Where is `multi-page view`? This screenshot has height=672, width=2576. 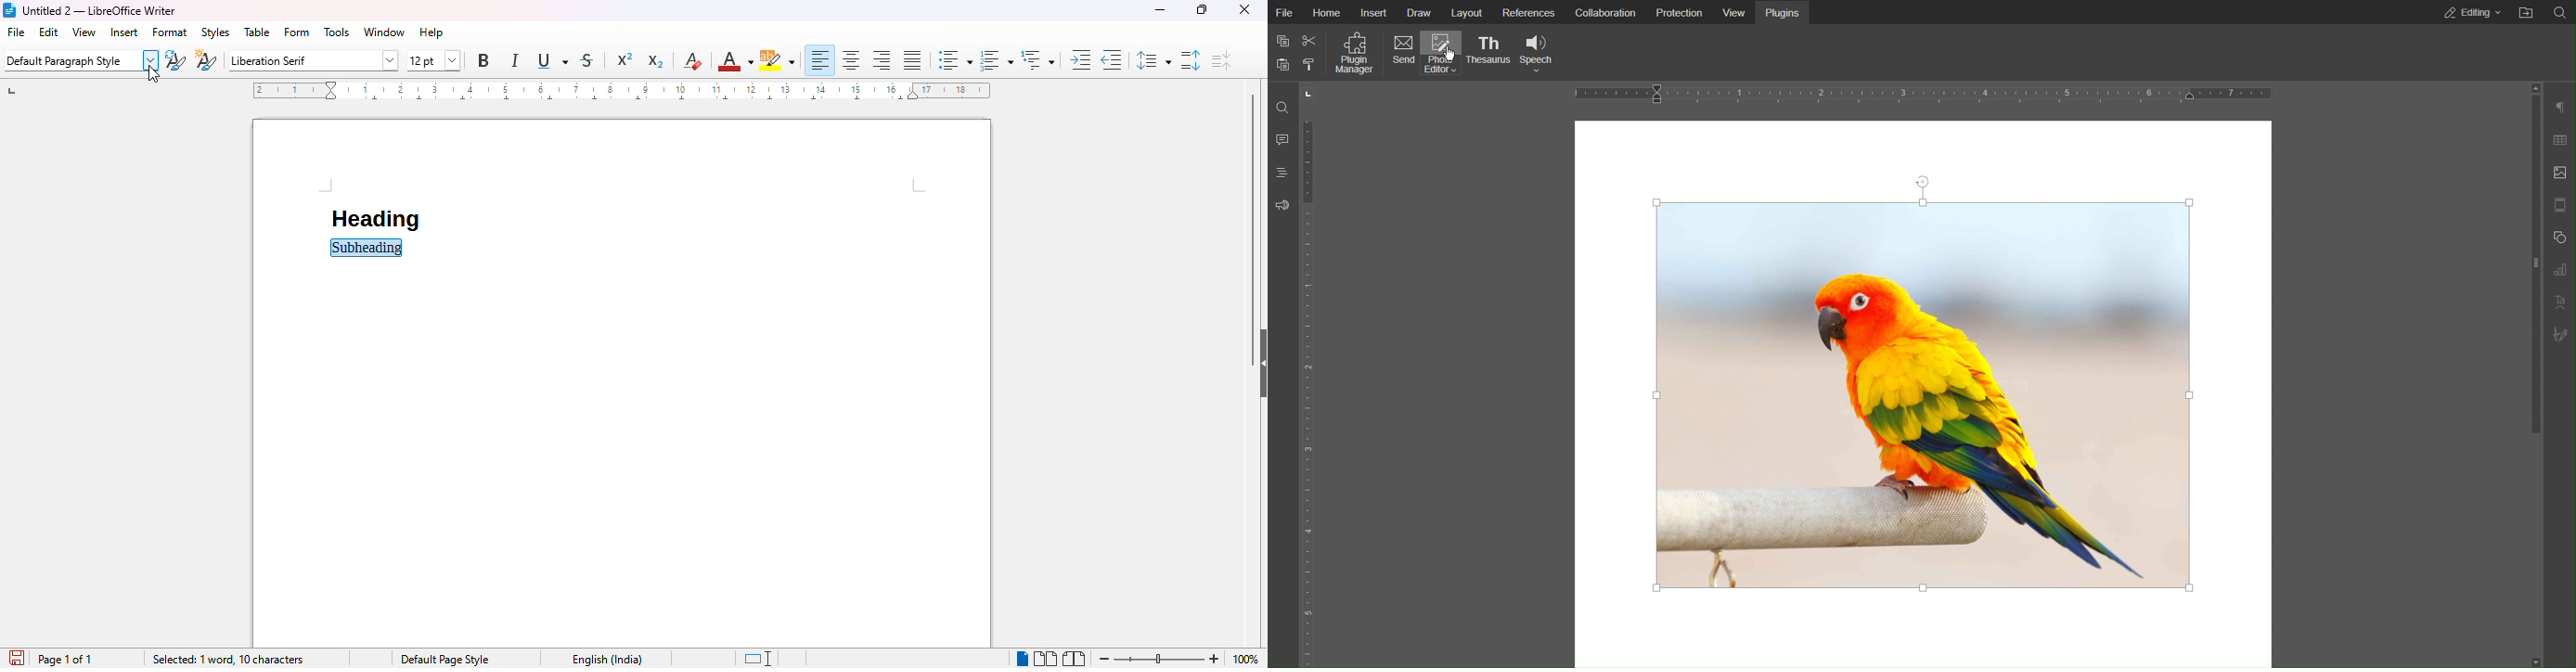 multi-page view is located at coordinates (1047, 659).